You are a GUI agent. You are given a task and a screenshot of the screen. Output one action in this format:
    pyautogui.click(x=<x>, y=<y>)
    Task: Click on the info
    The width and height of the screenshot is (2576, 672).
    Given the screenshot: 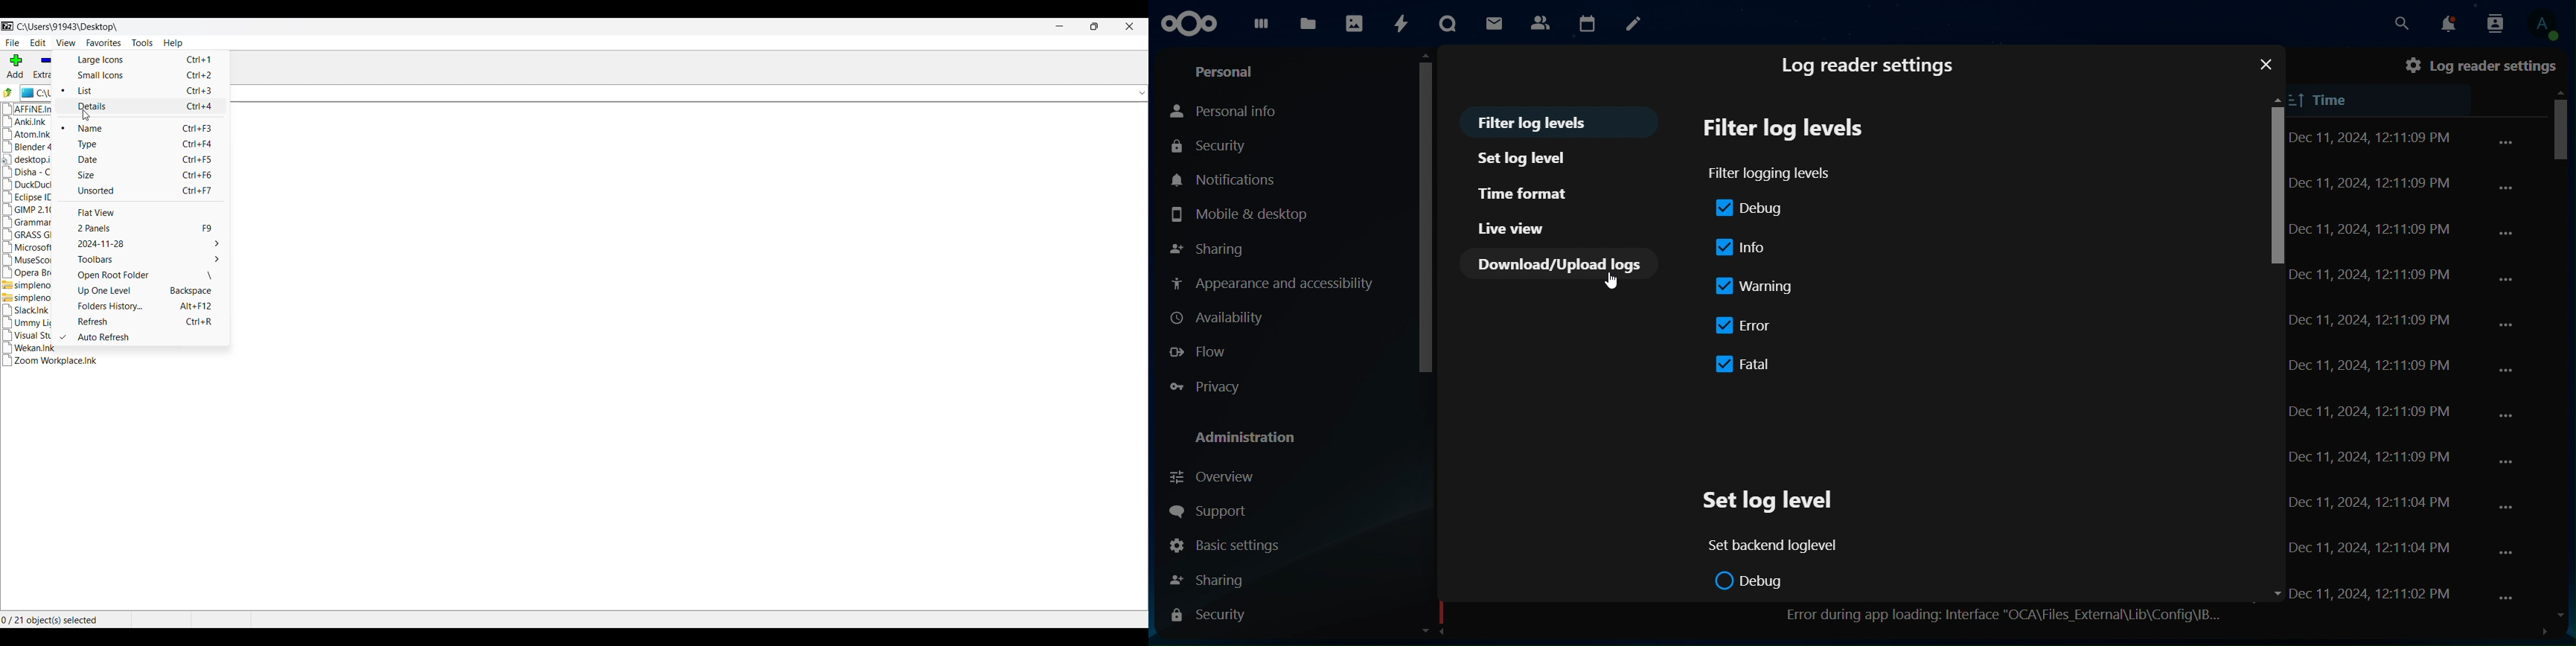 What is the action you would take?
    pyautogui.click(x=1745, y=247)
    